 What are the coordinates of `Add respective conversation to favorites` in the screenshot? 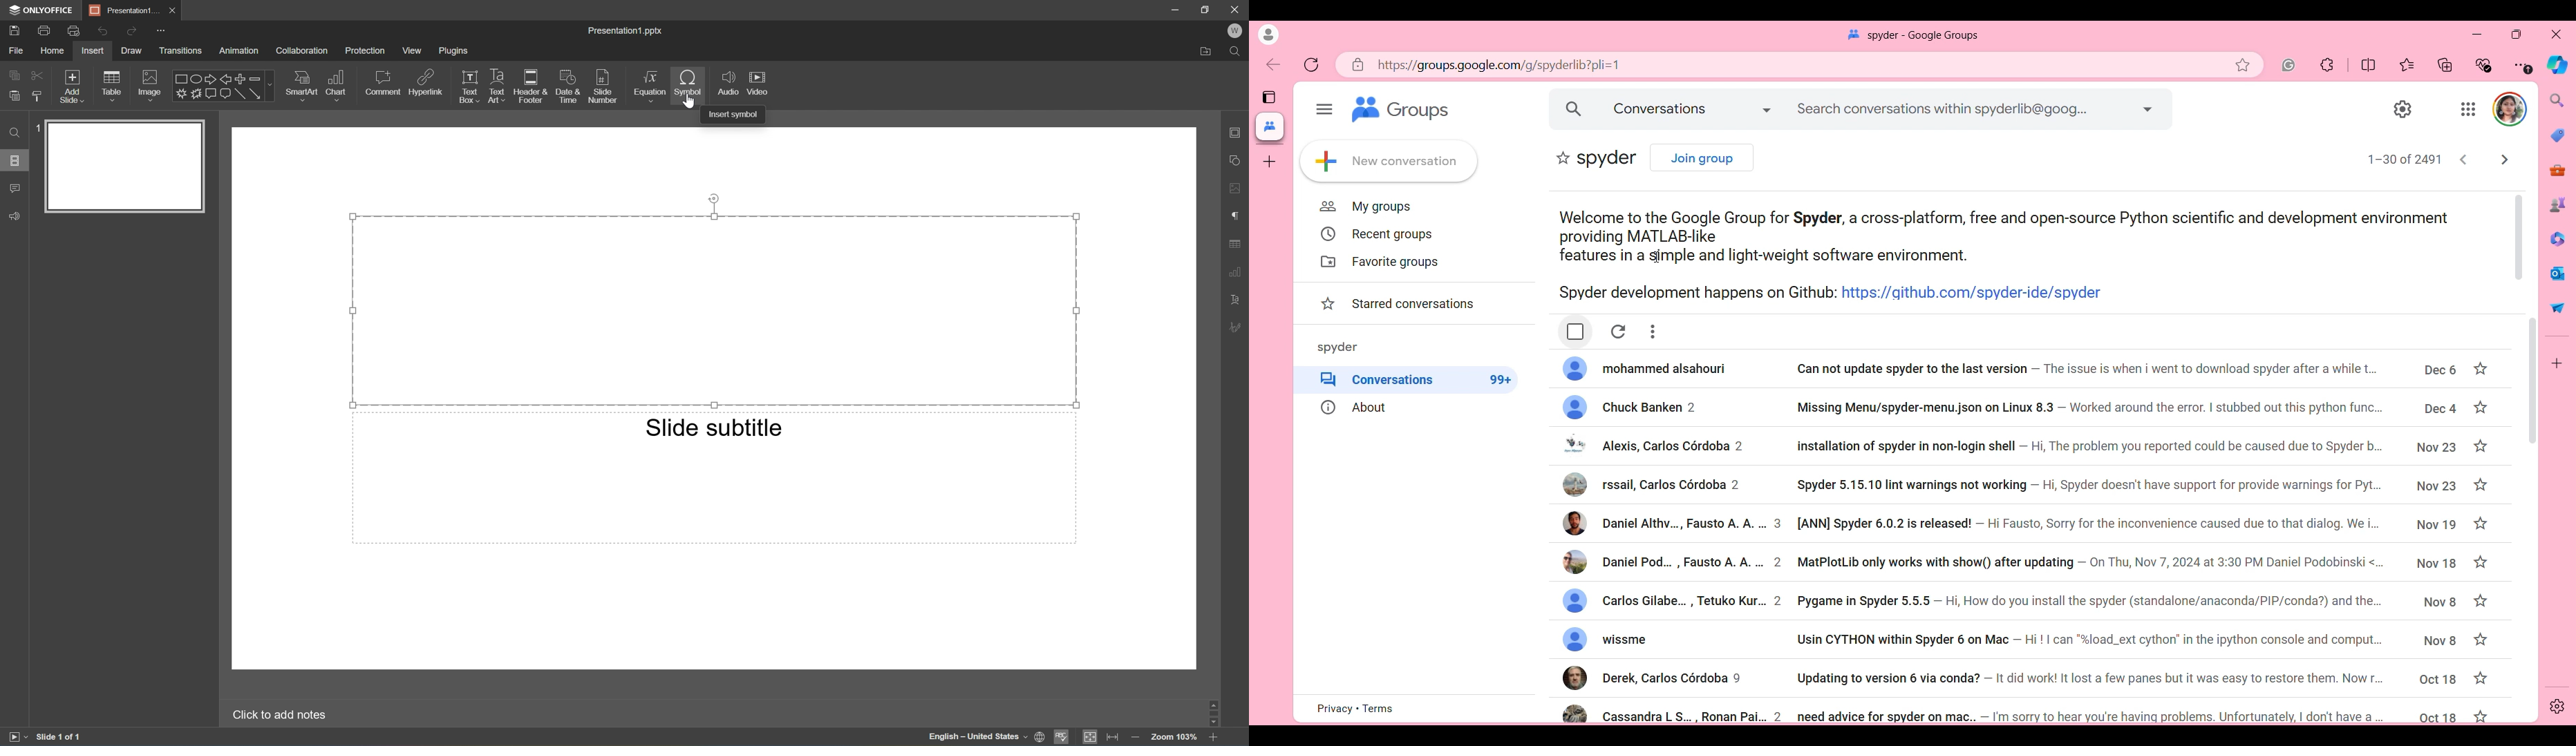 It's located at (2480, 542).